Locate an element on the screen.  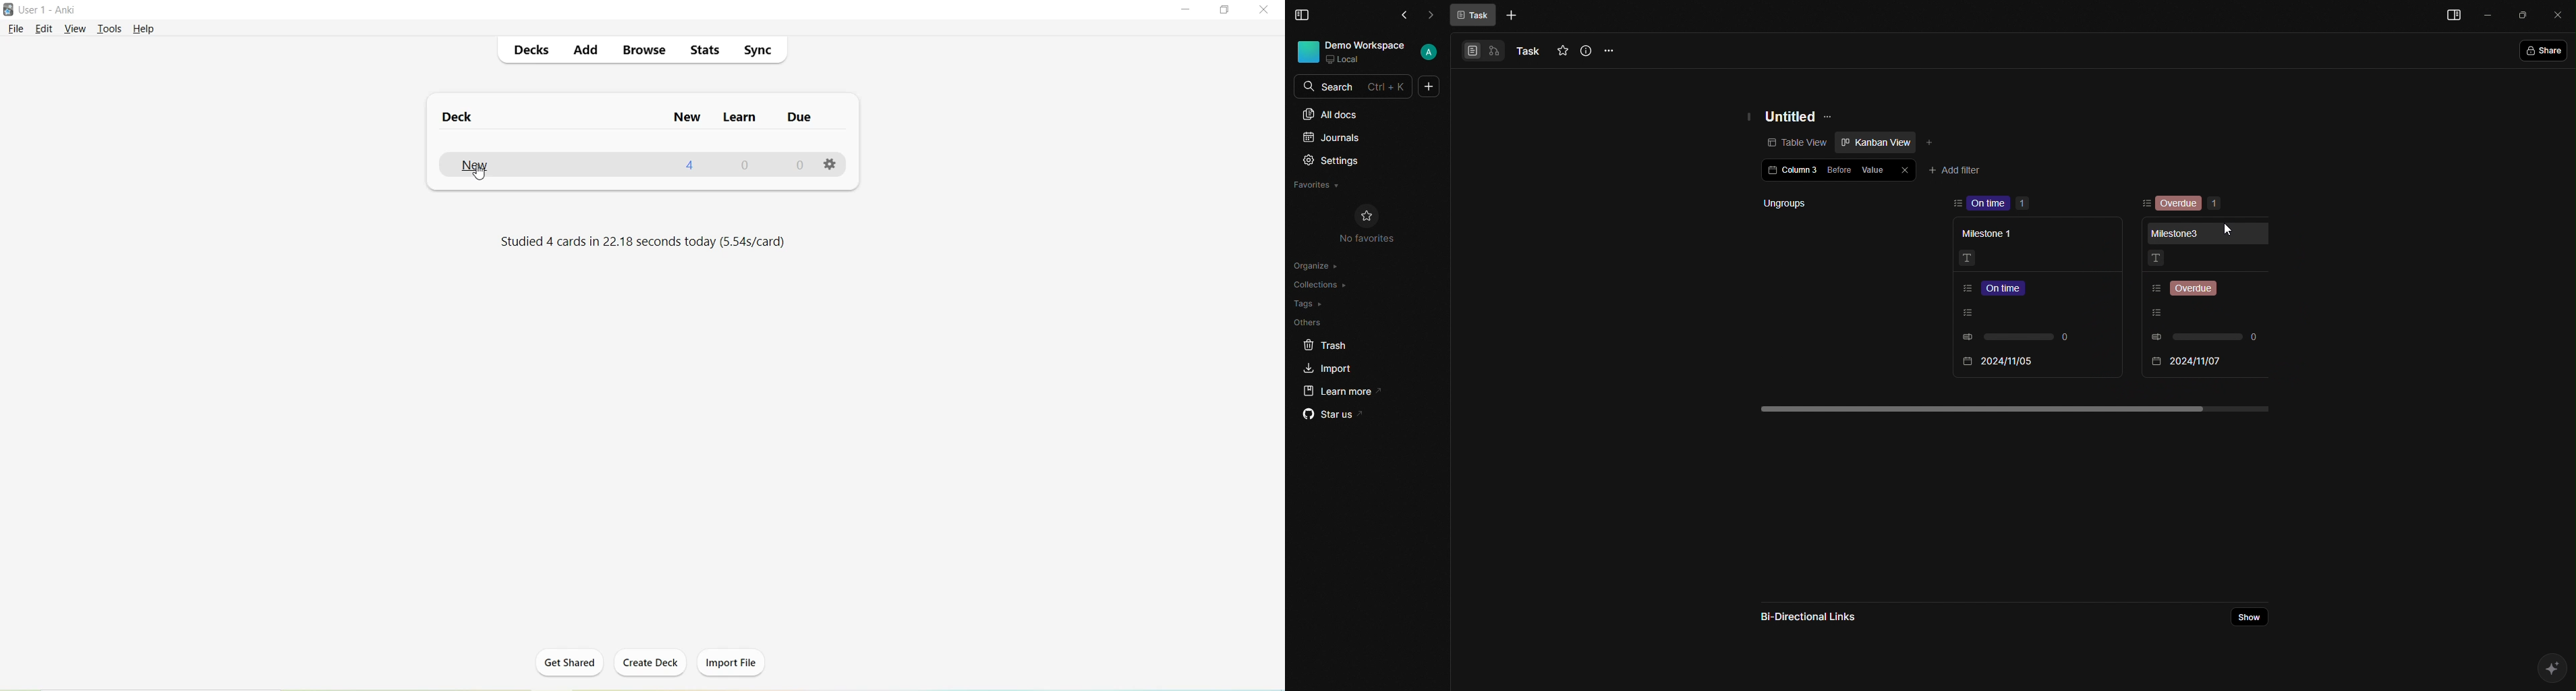
Minimize is located at coordinates (2490, 13).